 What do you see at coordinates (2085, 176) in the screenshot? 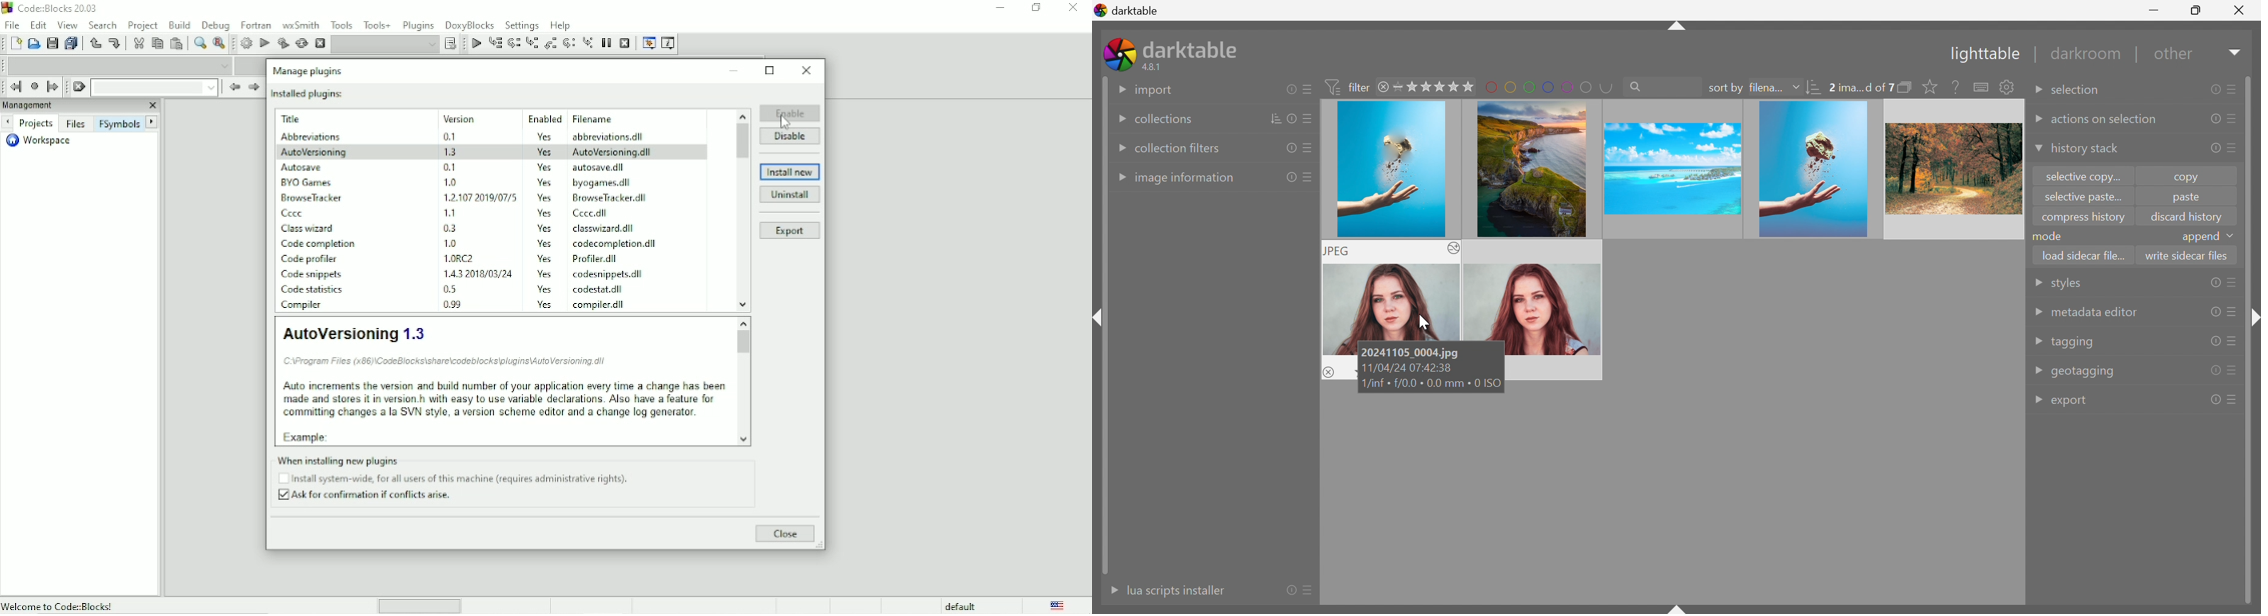
I see `selective copy...` at bounding box center [2085, 176].